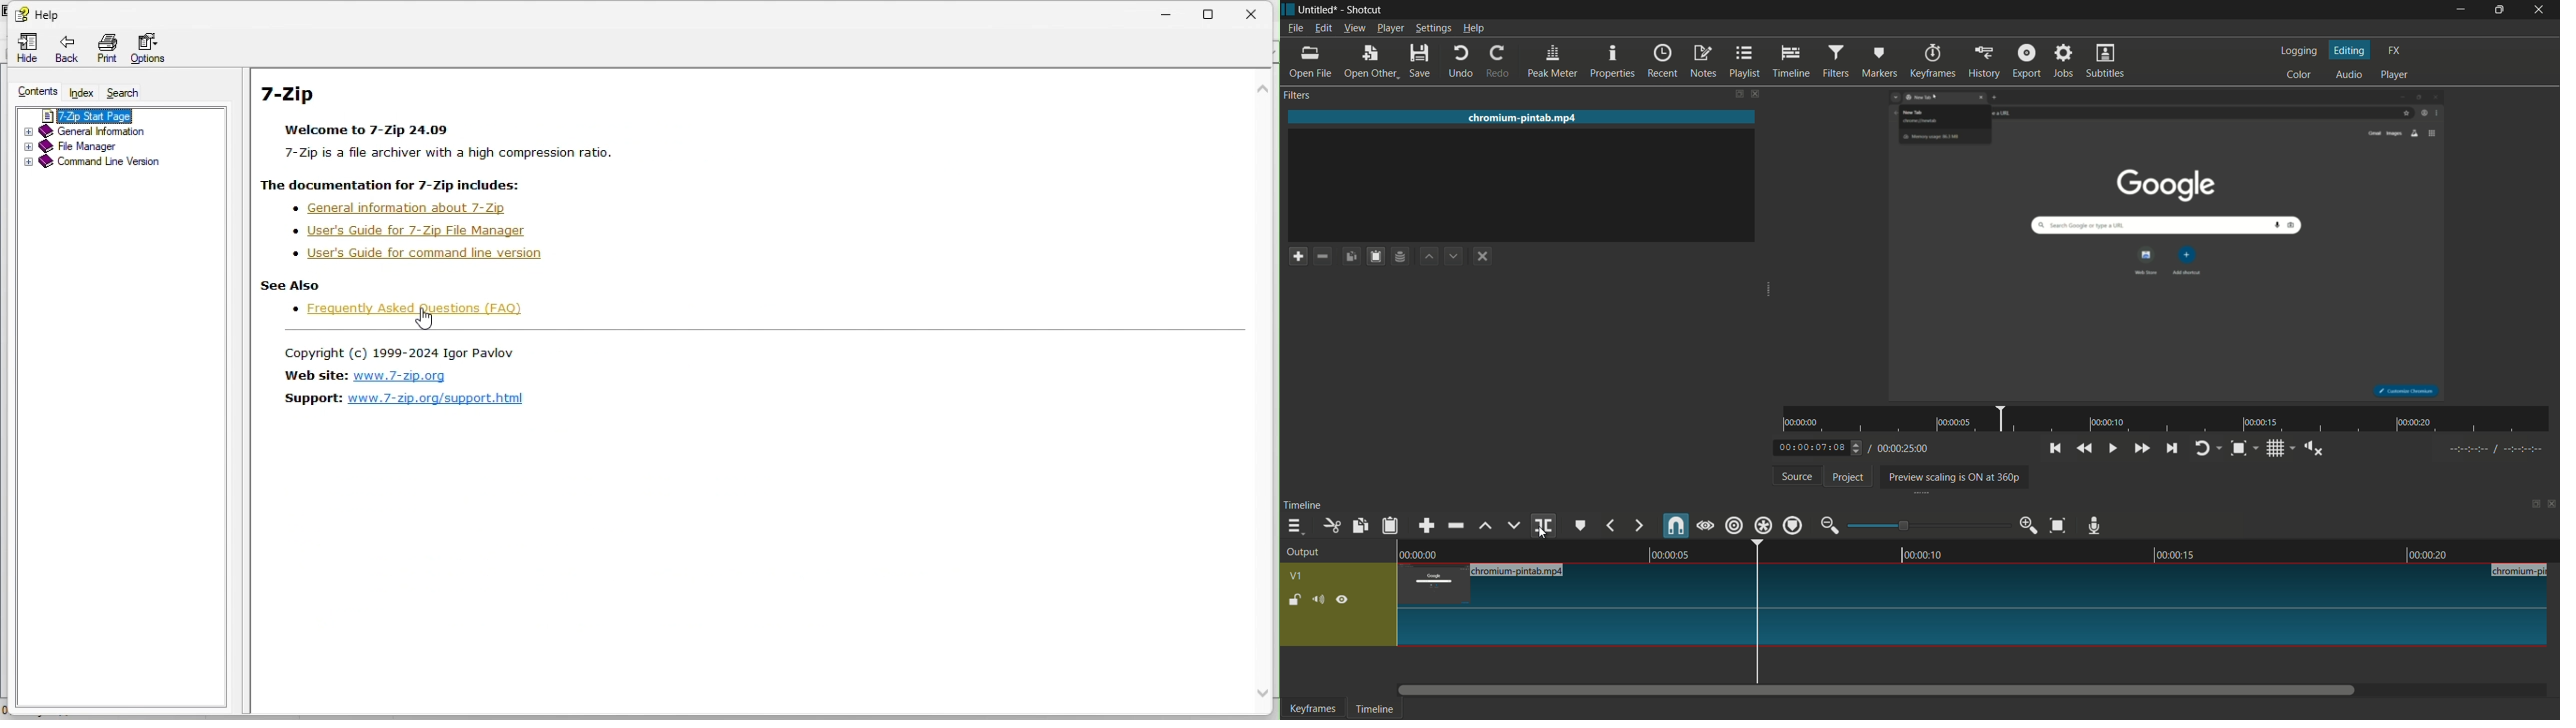  What do you see at coordinates (152, 50) in the screenshot?
I see `options` at bounding box center [152, 50].